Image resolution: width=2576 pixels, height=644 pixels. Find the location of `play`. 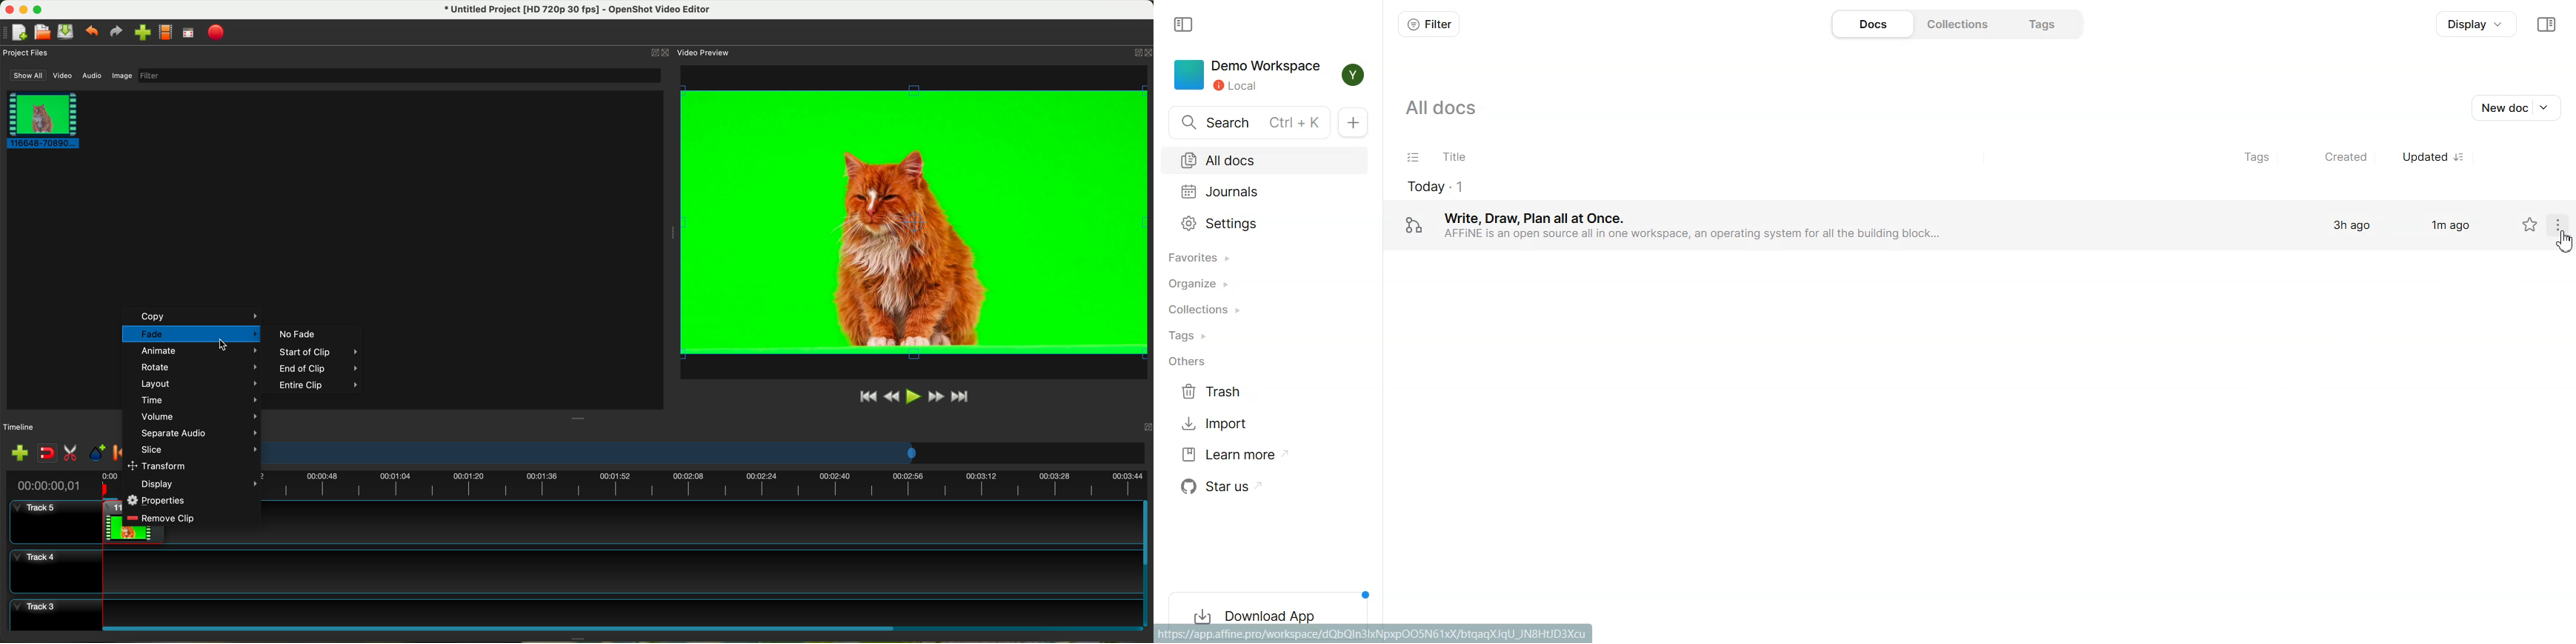

play is located at coordinates (913, 396).